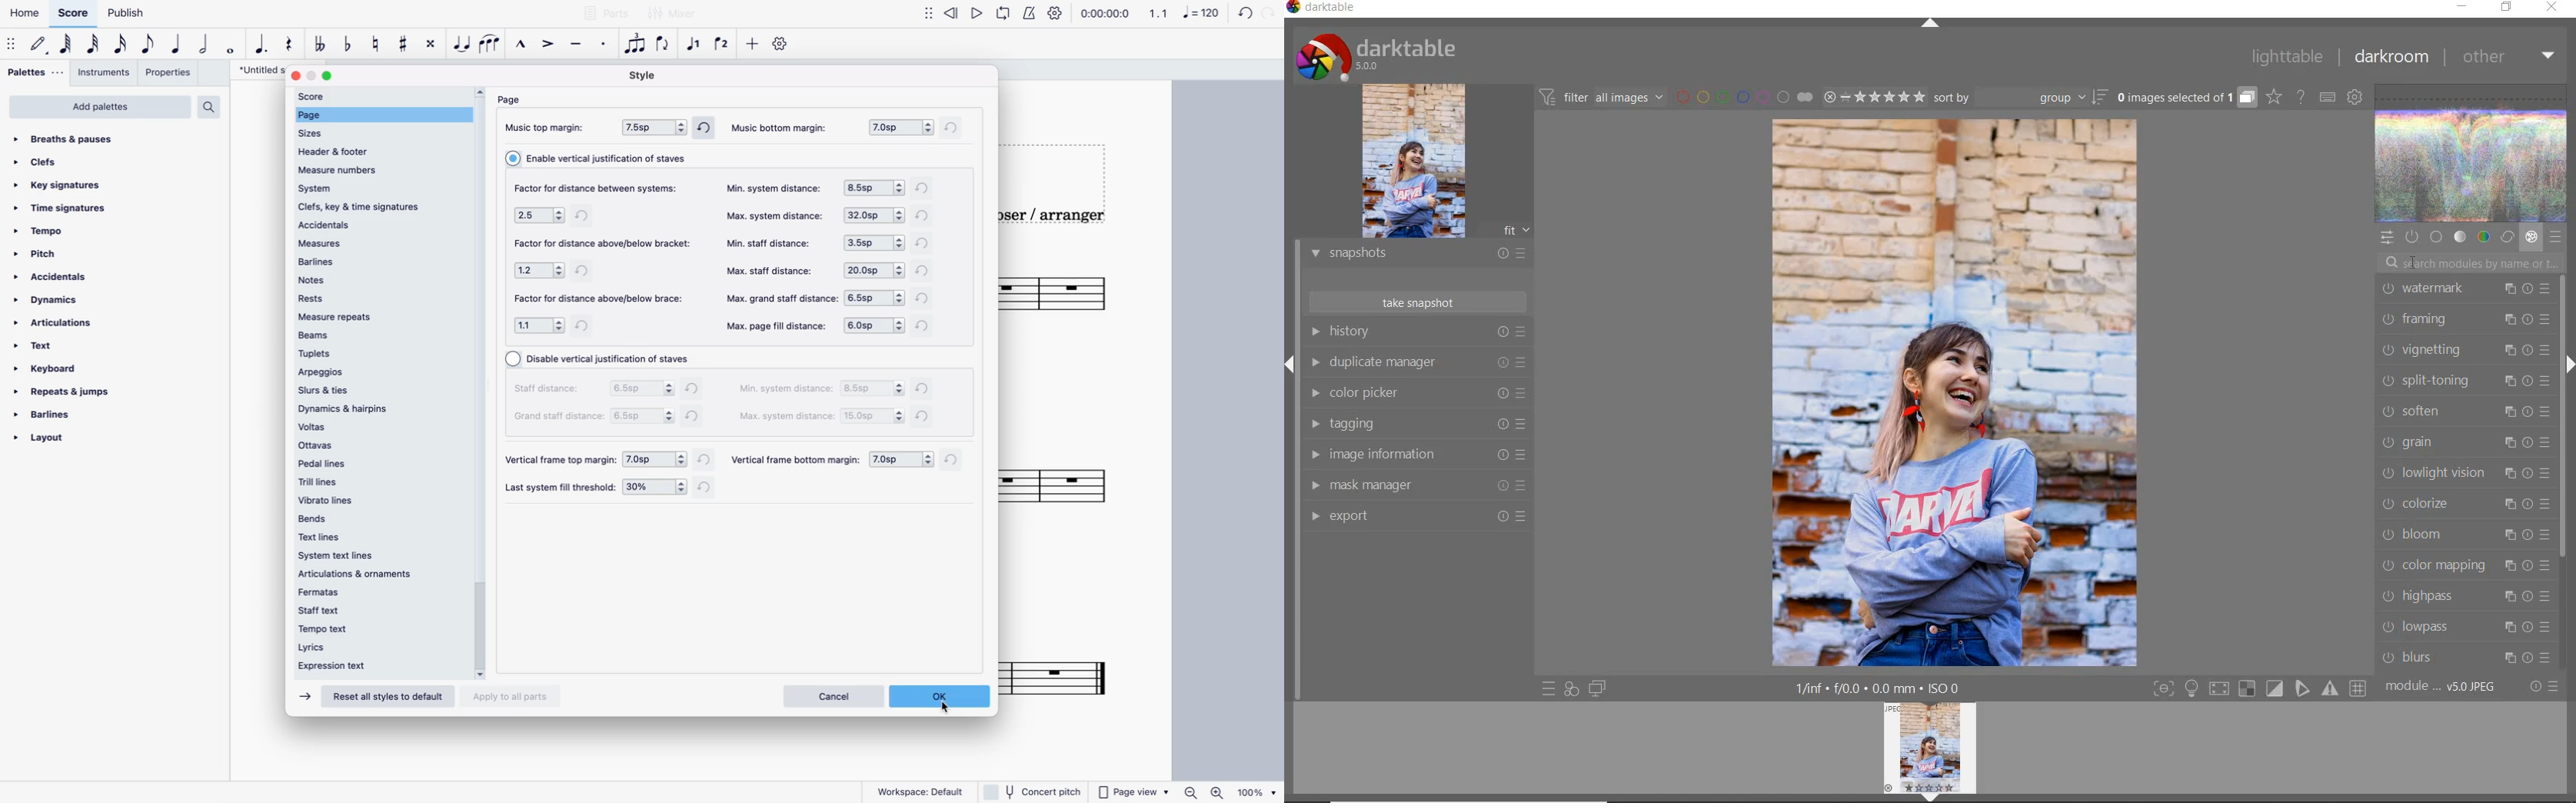  Describe the element at coordinates (899, 125) in the screenshot. I see `bottom margin` at that location.